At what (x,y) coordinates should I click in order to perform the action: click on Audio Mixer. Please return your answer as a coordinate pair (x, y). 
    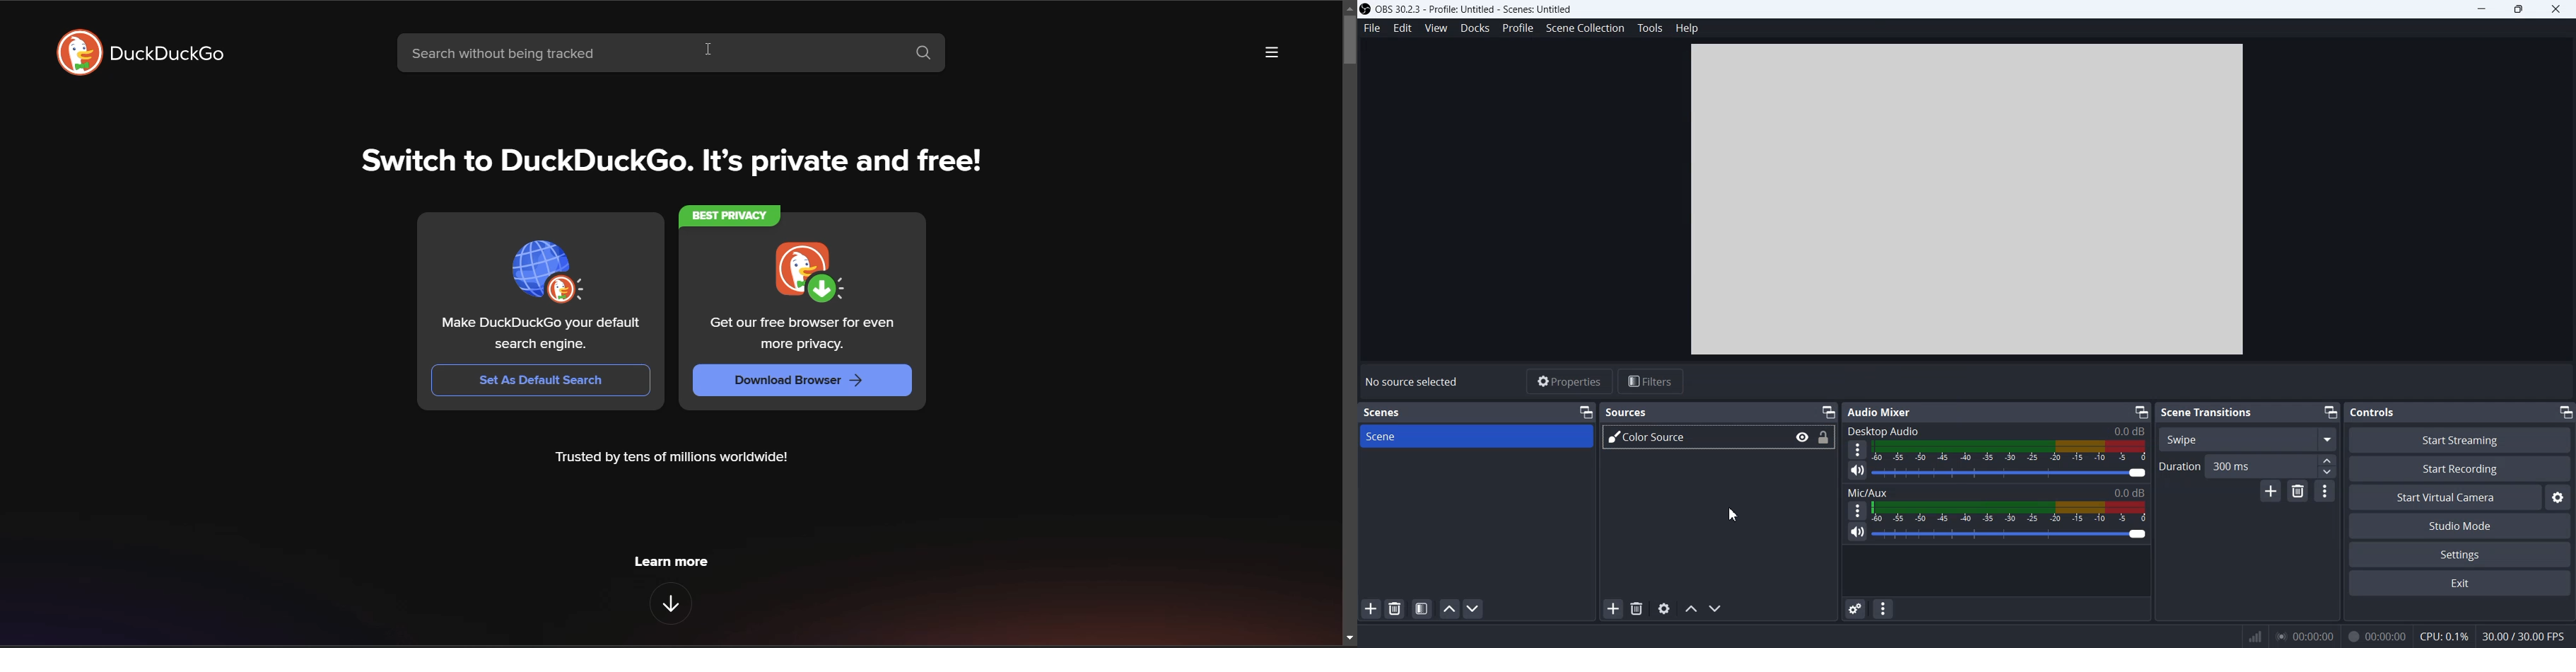
    Looking at the image, I should click on (1879, 412).